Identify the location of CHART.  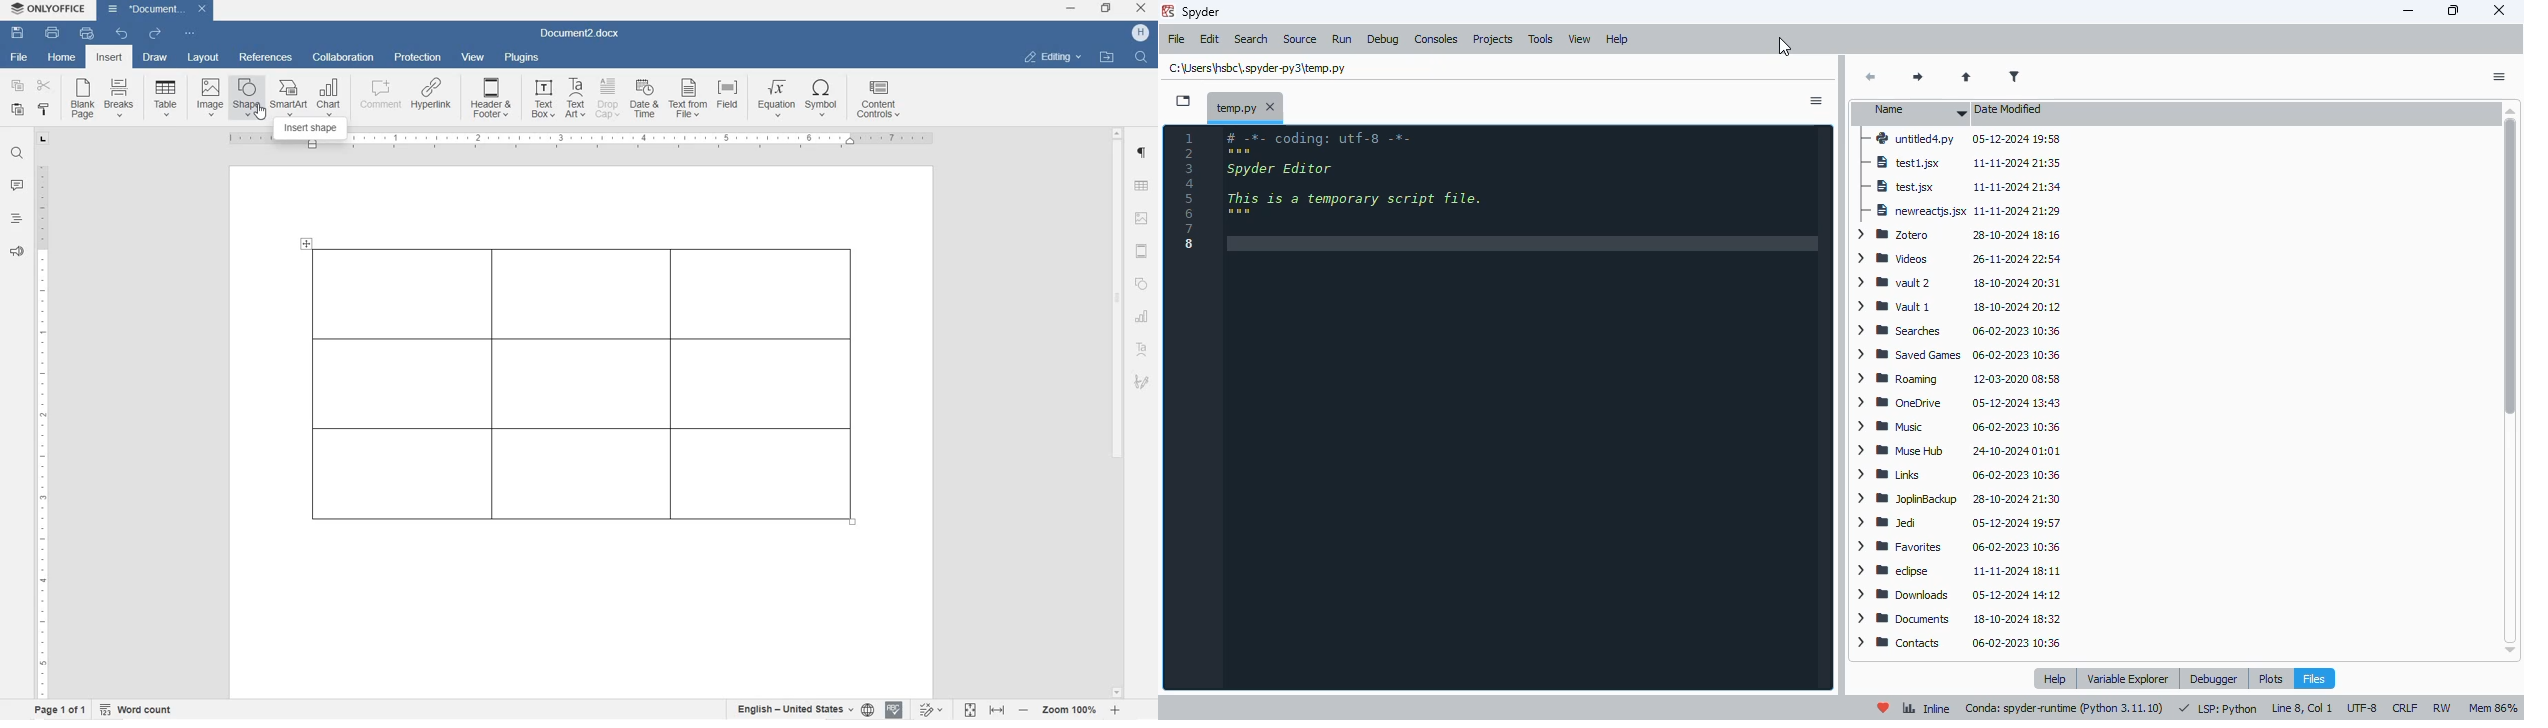
(330, 97).